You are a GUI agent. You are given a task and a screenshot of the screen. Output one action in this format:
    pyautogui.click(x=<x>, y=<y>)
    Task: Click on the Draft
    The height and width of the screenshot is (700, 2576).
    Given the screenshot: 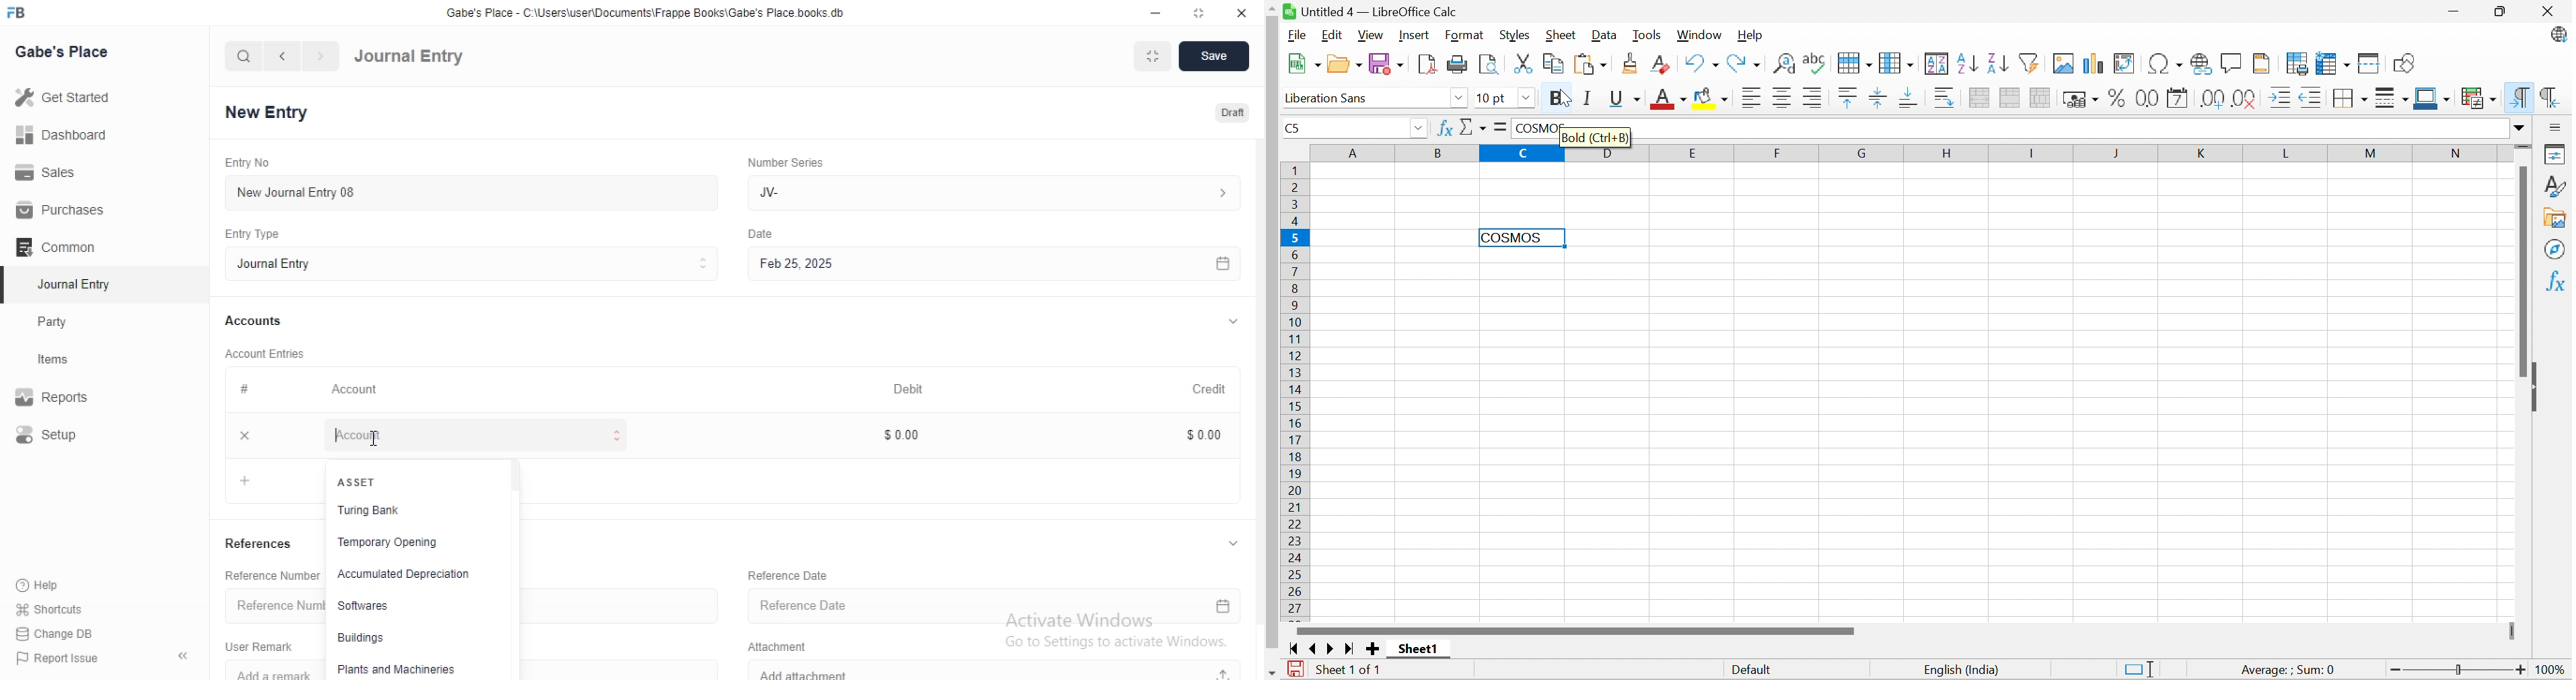 What is the action you would take?
    pyautogui.click(x=1230, y=111)
    